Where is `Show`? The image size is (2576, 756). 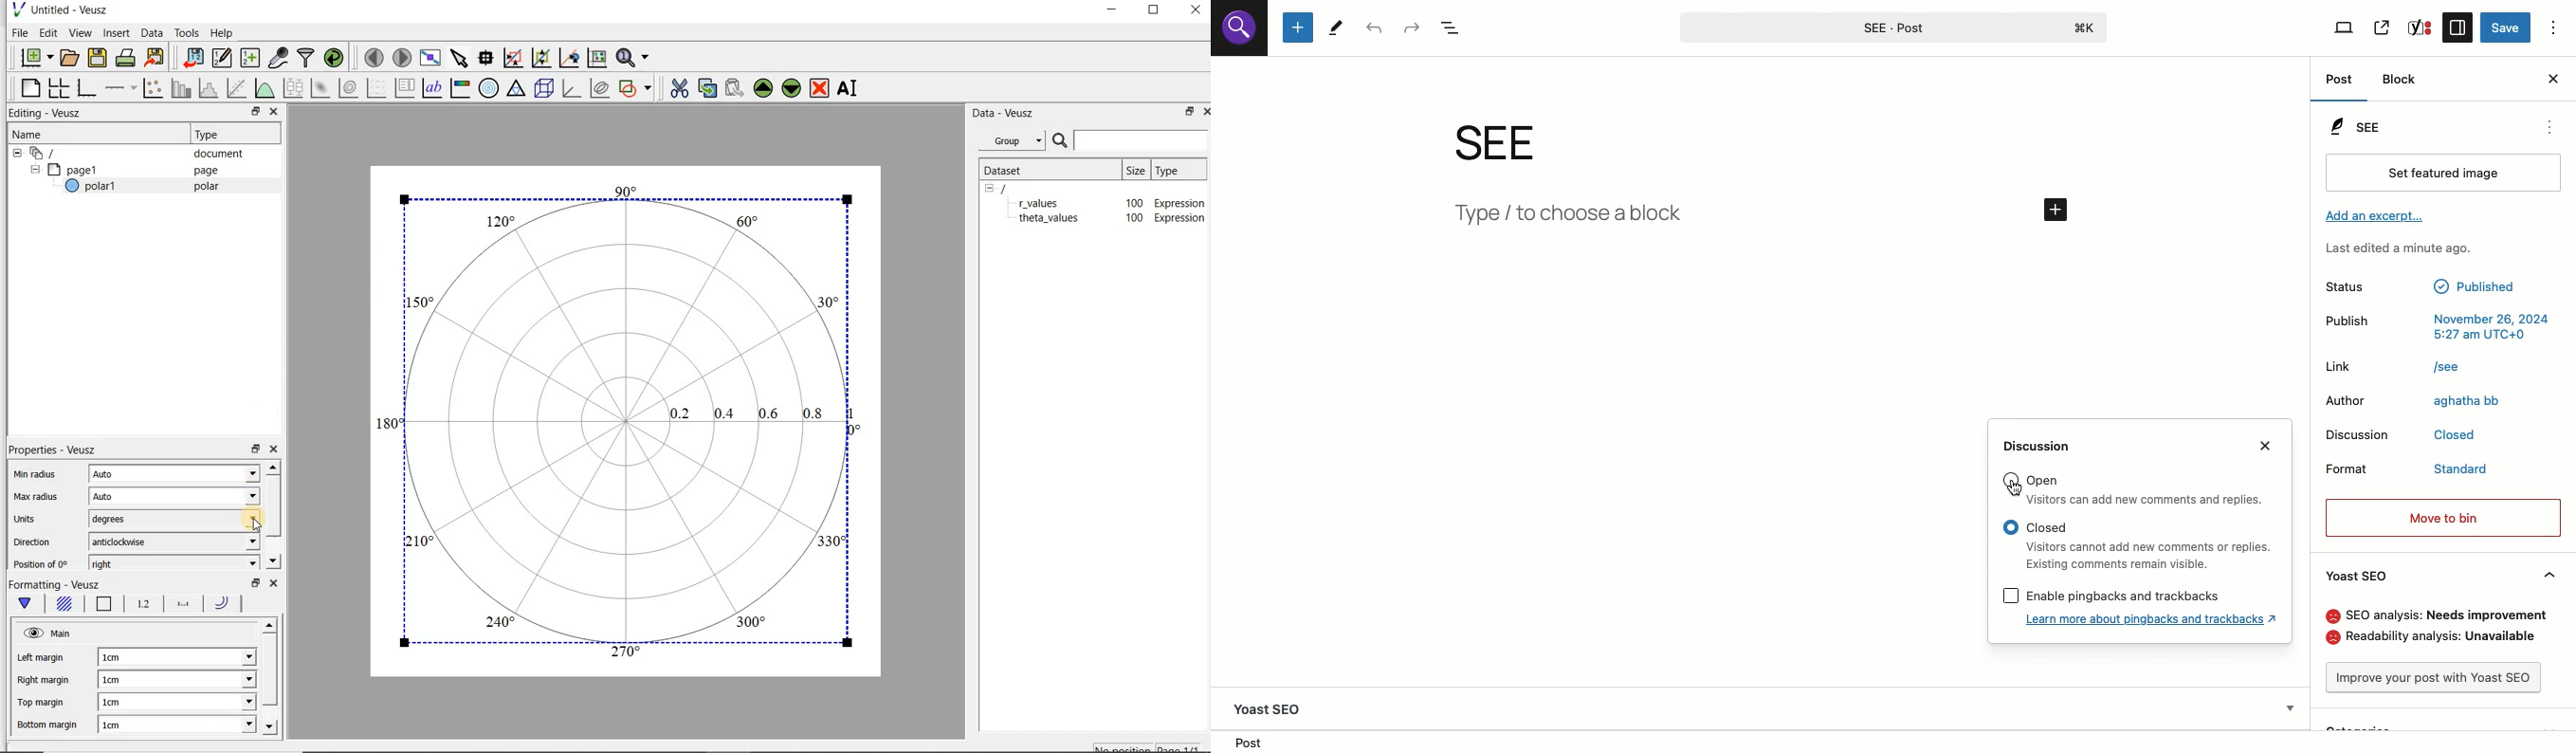 Show is located at coordinates (2289, 705).